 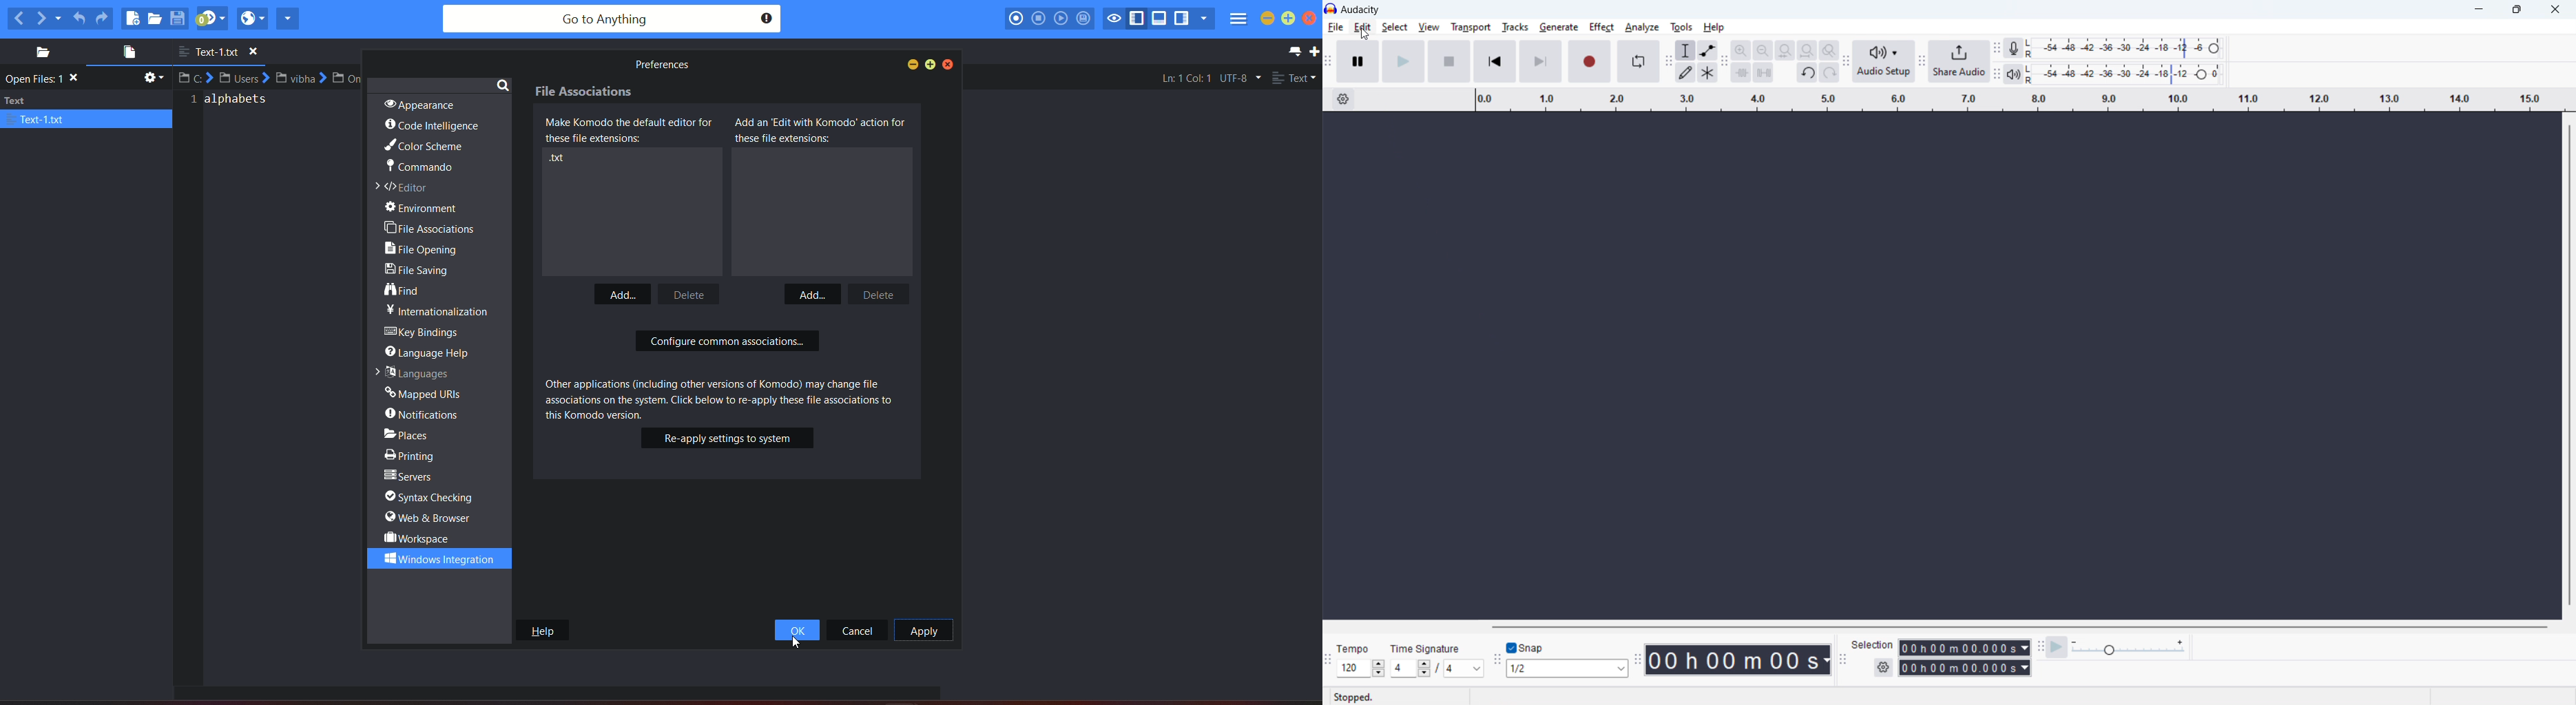 I want to click on timeline, so click(x=2025, y=101).